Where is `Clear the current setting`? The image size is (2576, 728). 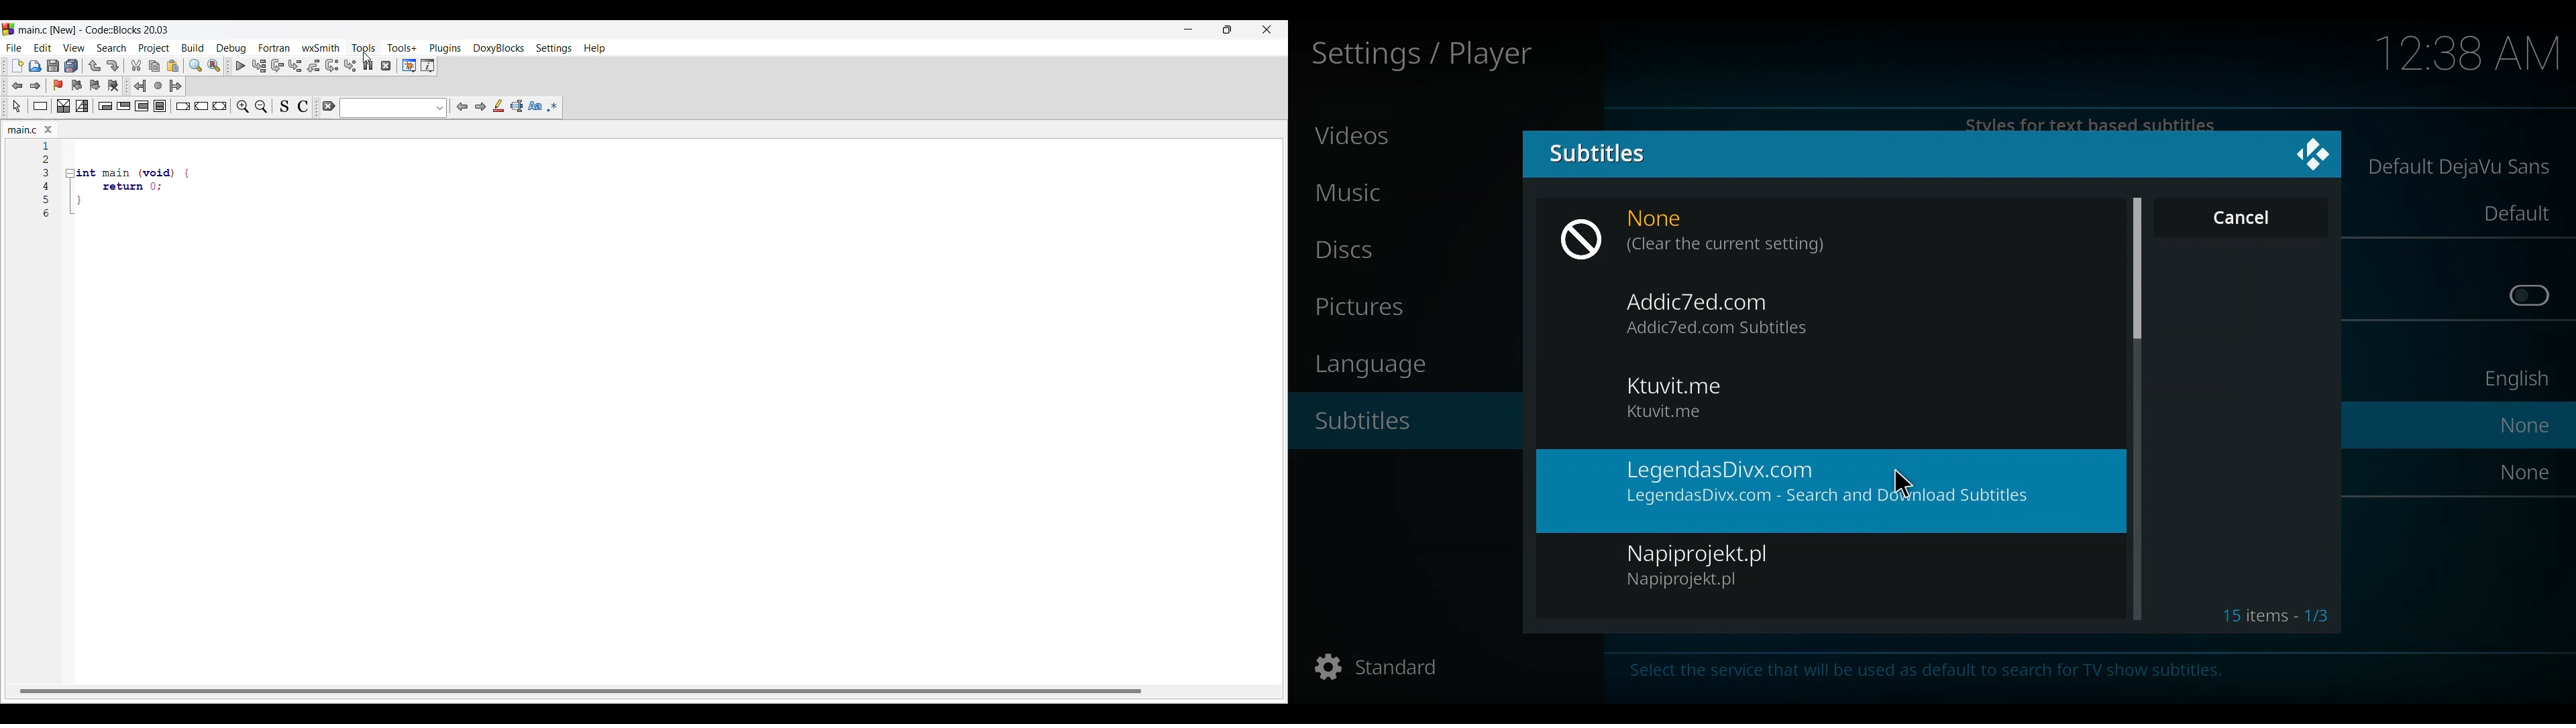 Clear the current setting is located at coordinates (1727, 247).